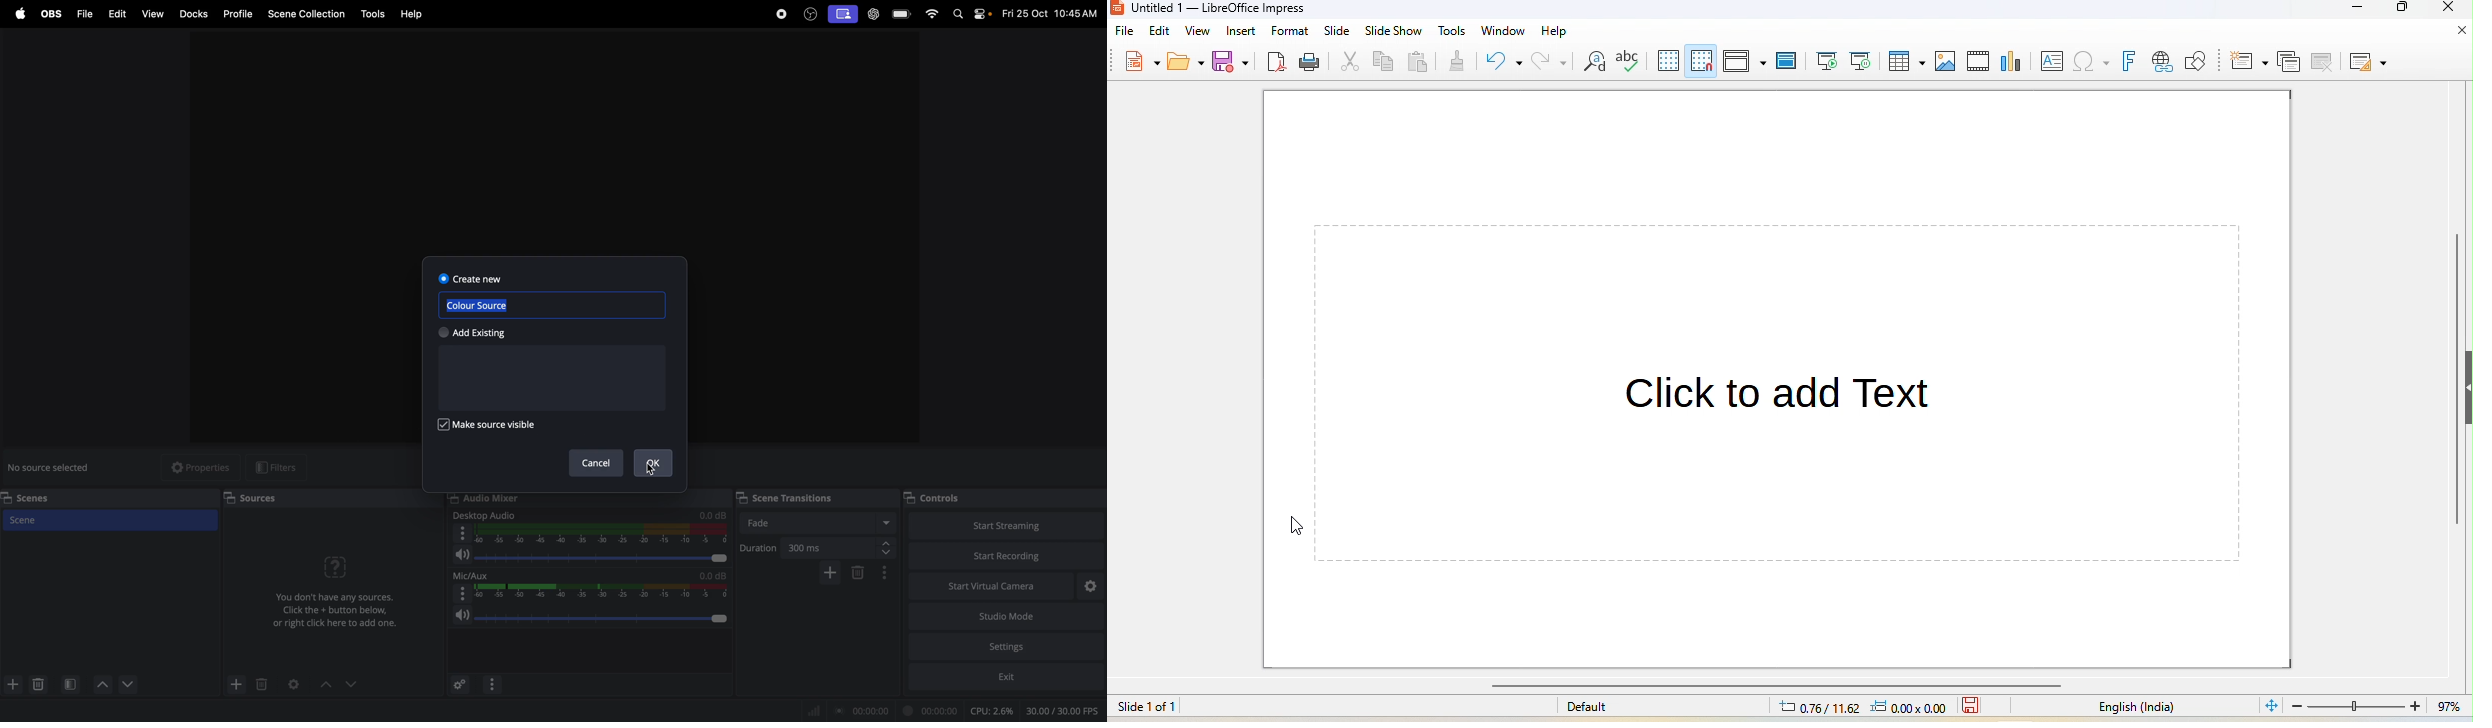  I want to click on move scene down, so click(101, 684).